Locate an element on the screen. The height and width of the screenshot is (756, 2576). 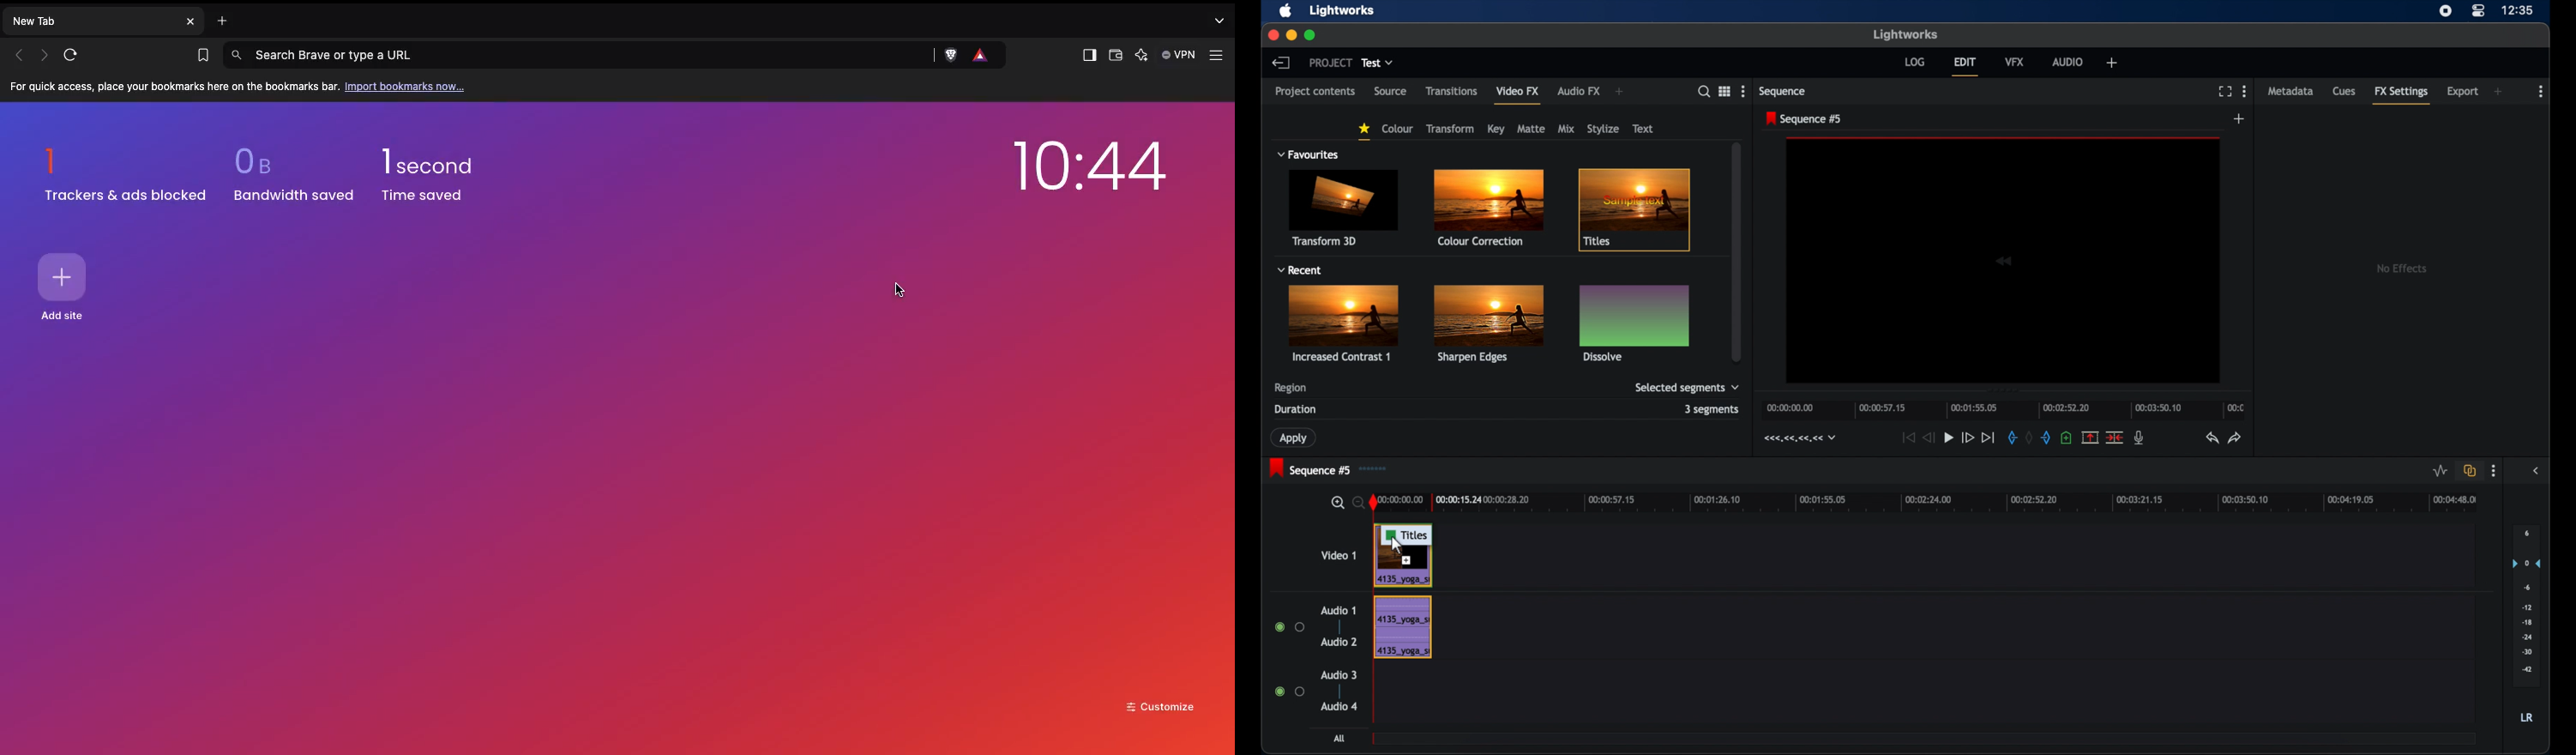
add is located at coordinates (2500, 91).